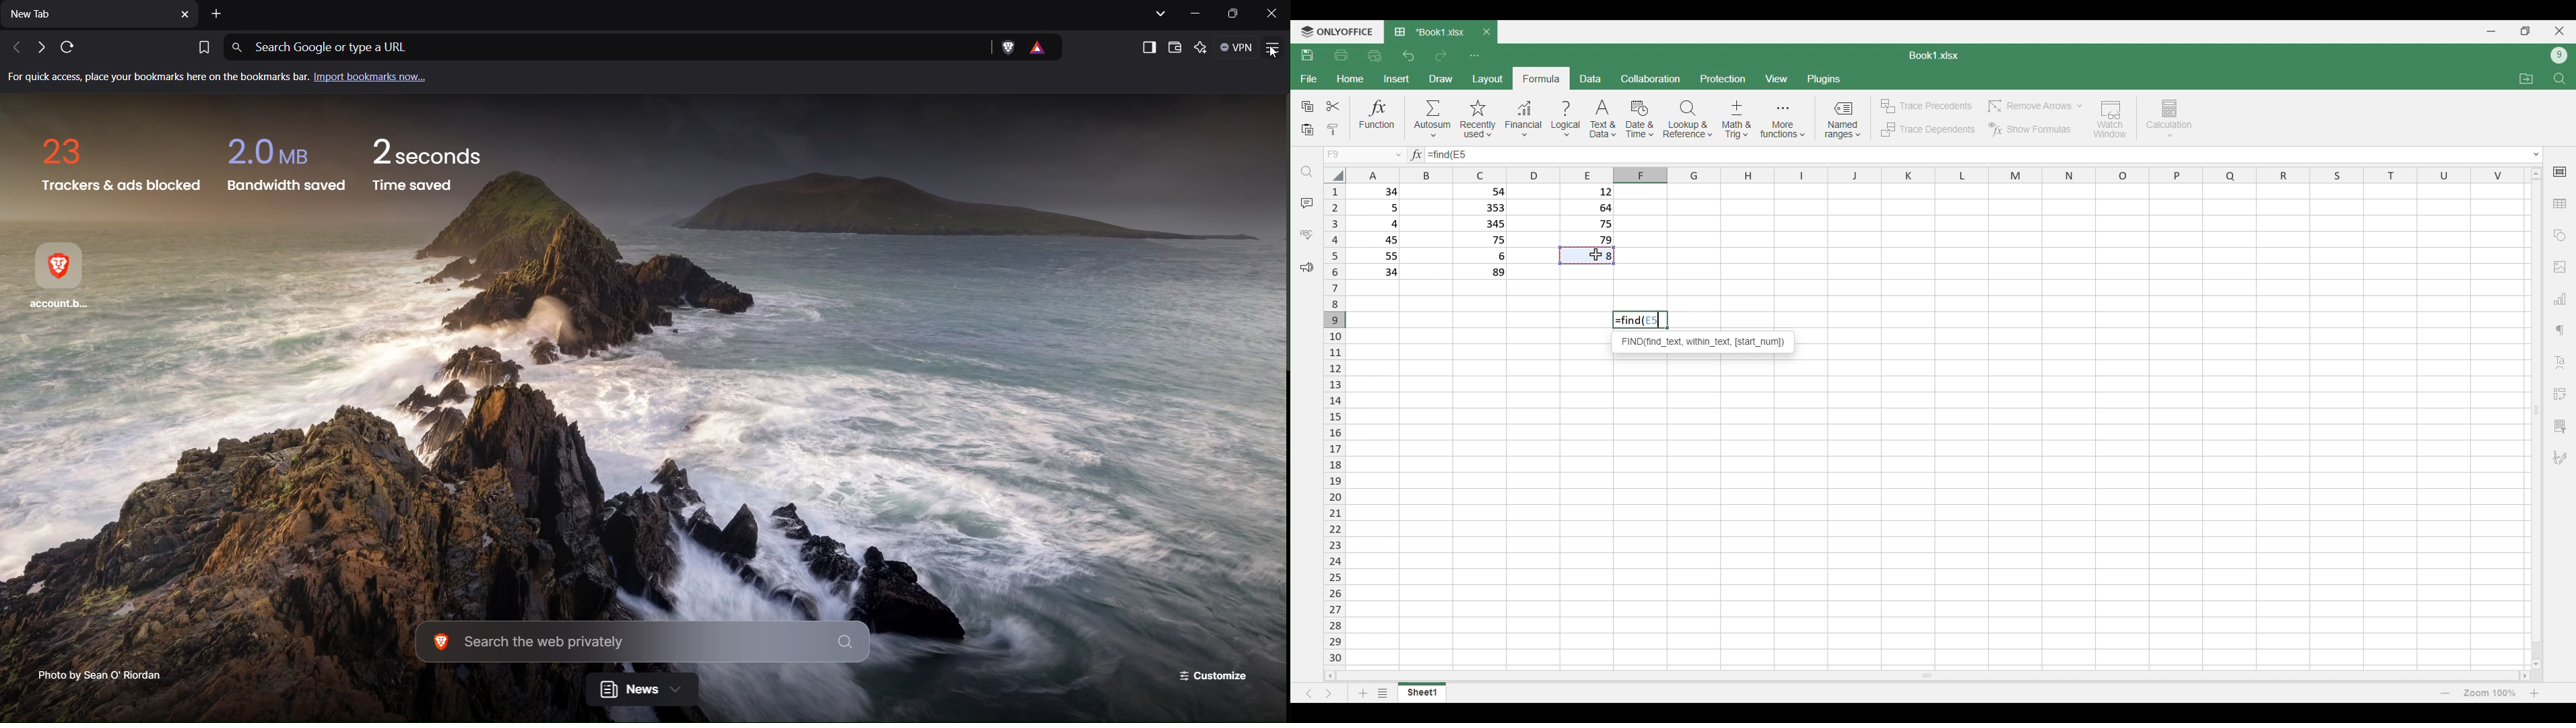 The height and width of the screenshot is (728, 2576). What do you see at coordinates (1275, 48) in the screenshot?
I see `Application Menu` at bounding box center [1275, 48].